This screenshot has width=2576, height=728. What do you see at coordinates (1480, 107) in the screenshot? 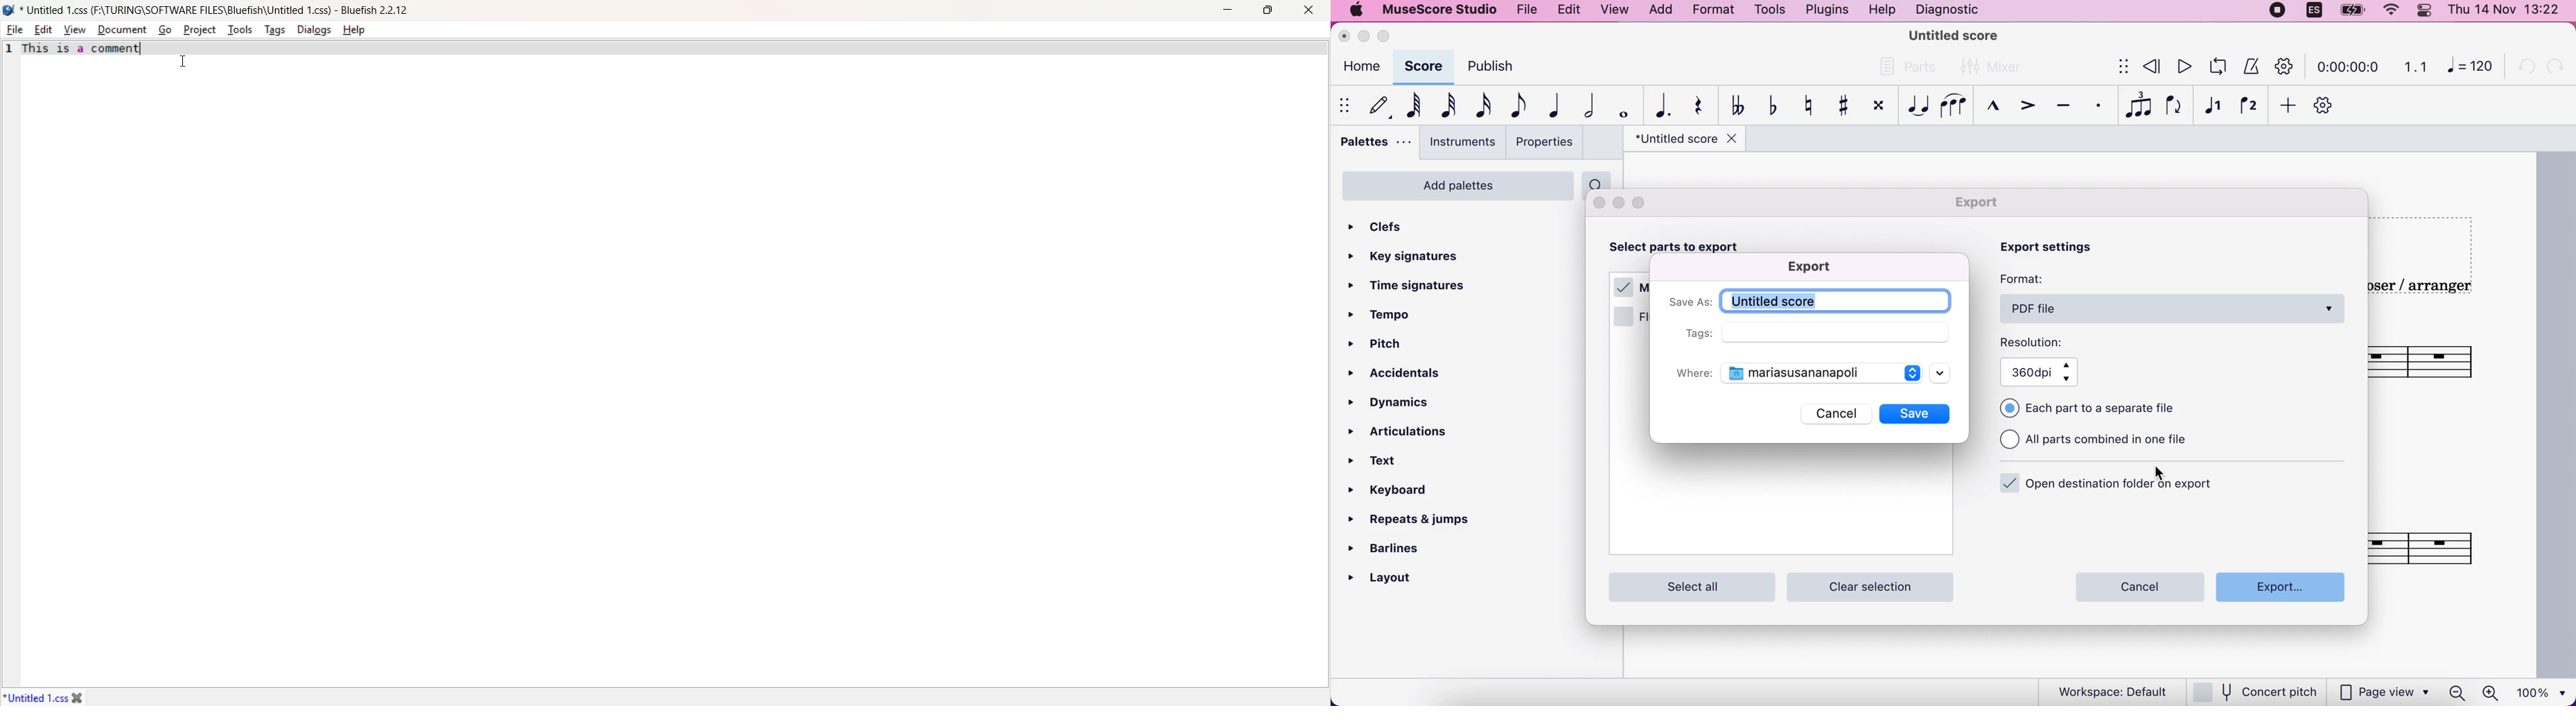
I see `16th note` at bounding box center [1480, 107].